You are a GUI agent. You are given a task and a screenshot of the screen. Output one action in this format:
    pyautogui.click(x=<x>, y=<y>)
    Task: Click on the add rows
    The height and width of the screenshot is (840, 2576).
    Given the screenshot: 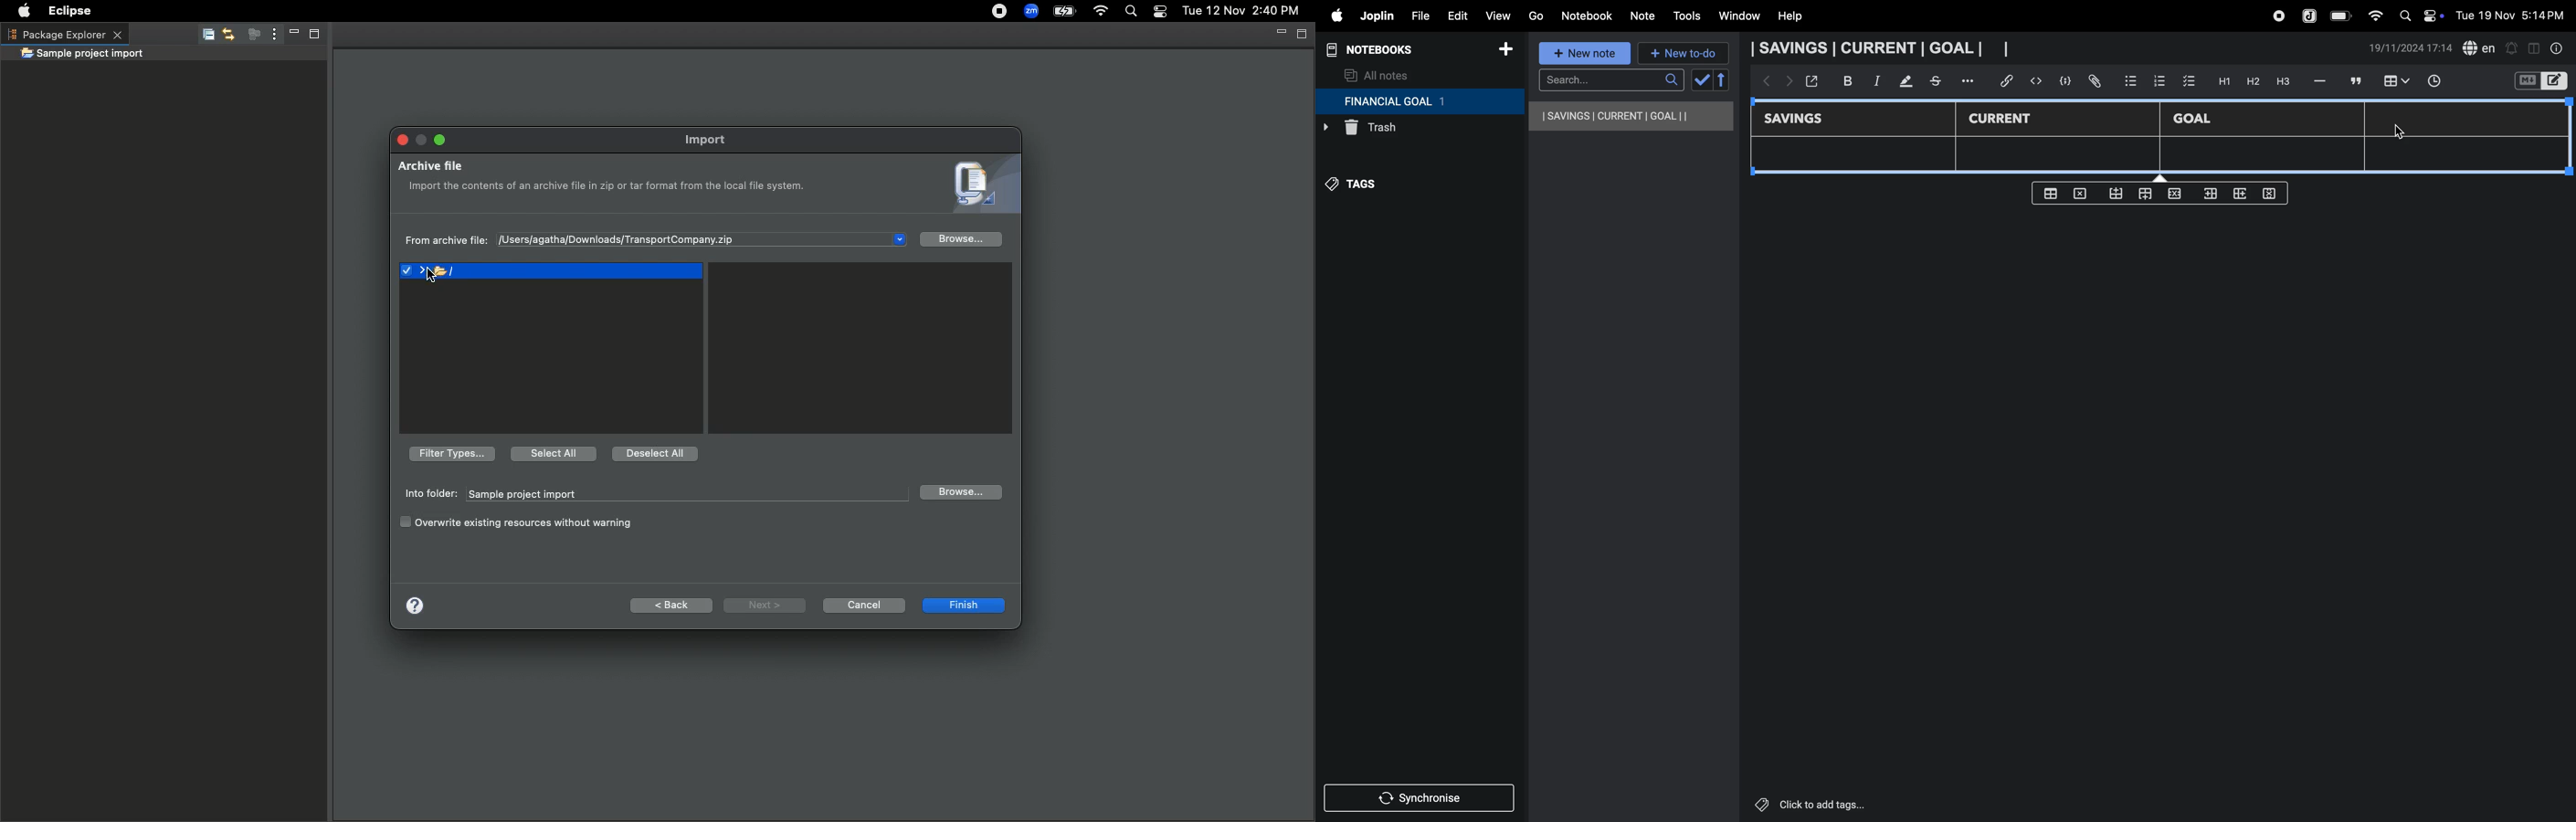 What is the action you would take?
    pyautogui.click(x=2238, y=197)
    